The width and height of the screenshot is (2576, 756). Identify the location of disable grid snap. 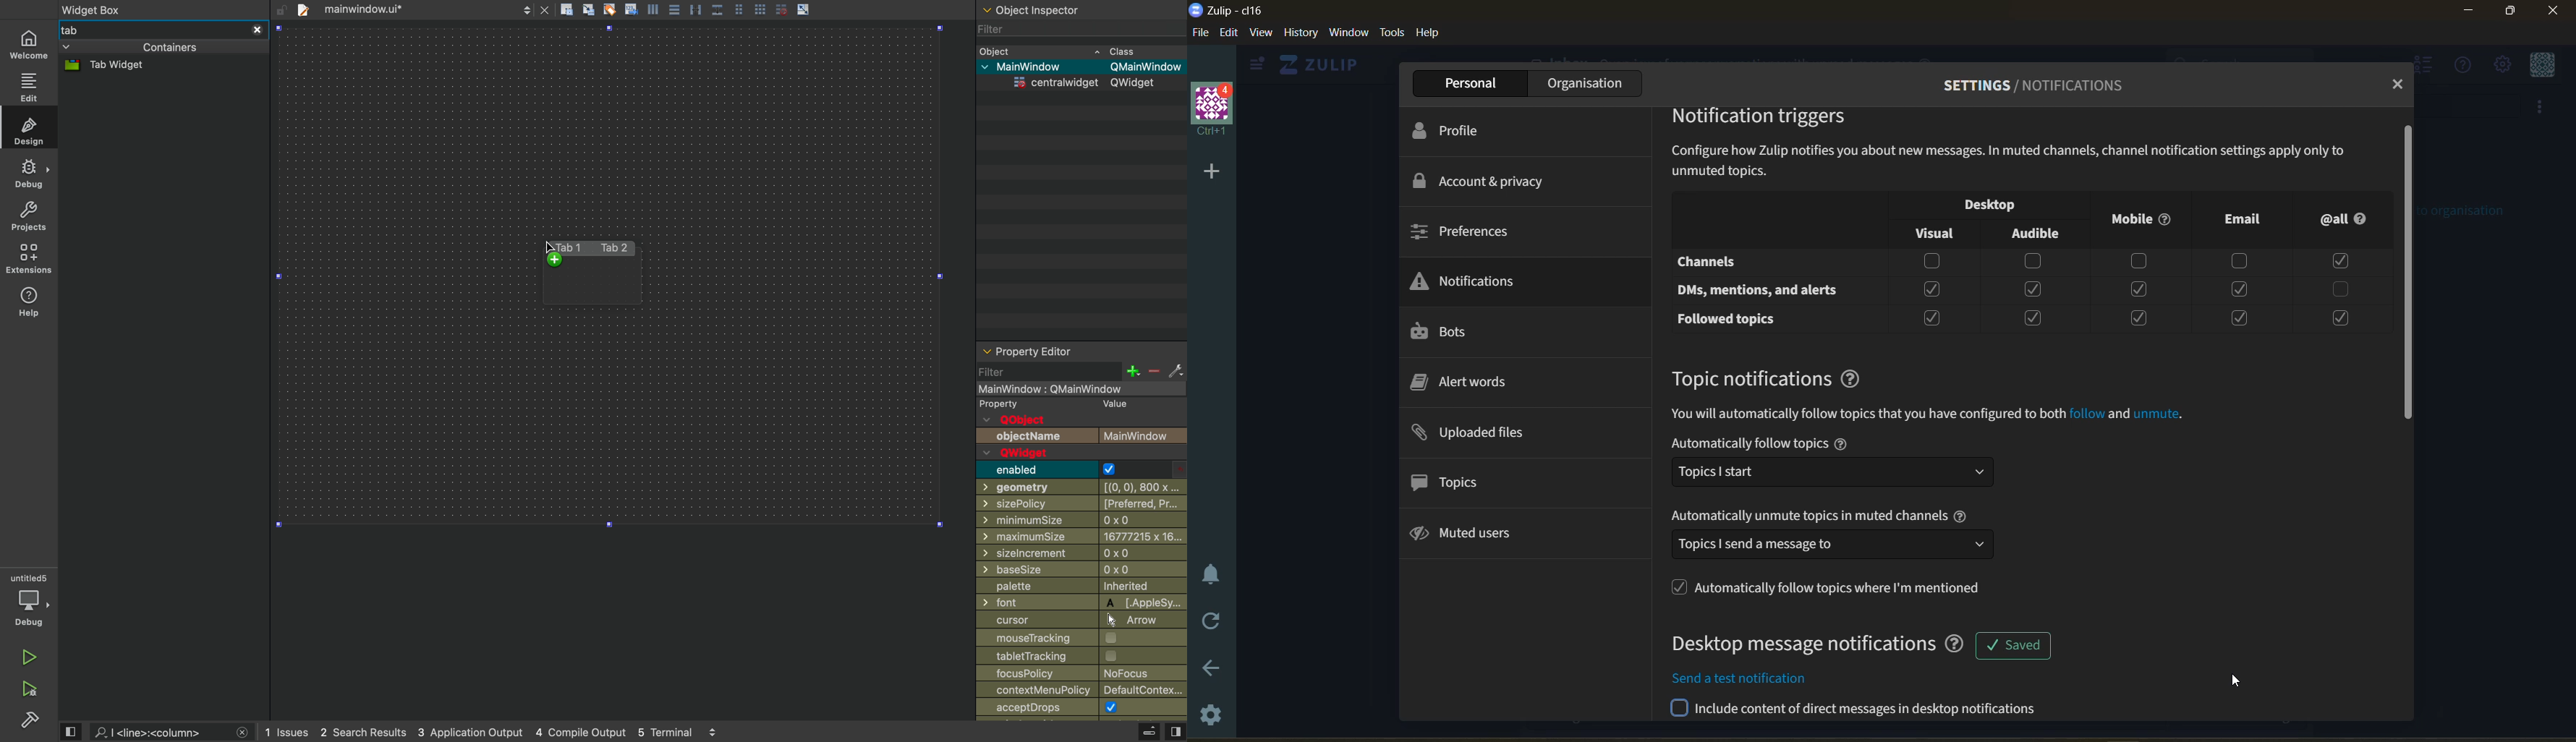
(782, 9).